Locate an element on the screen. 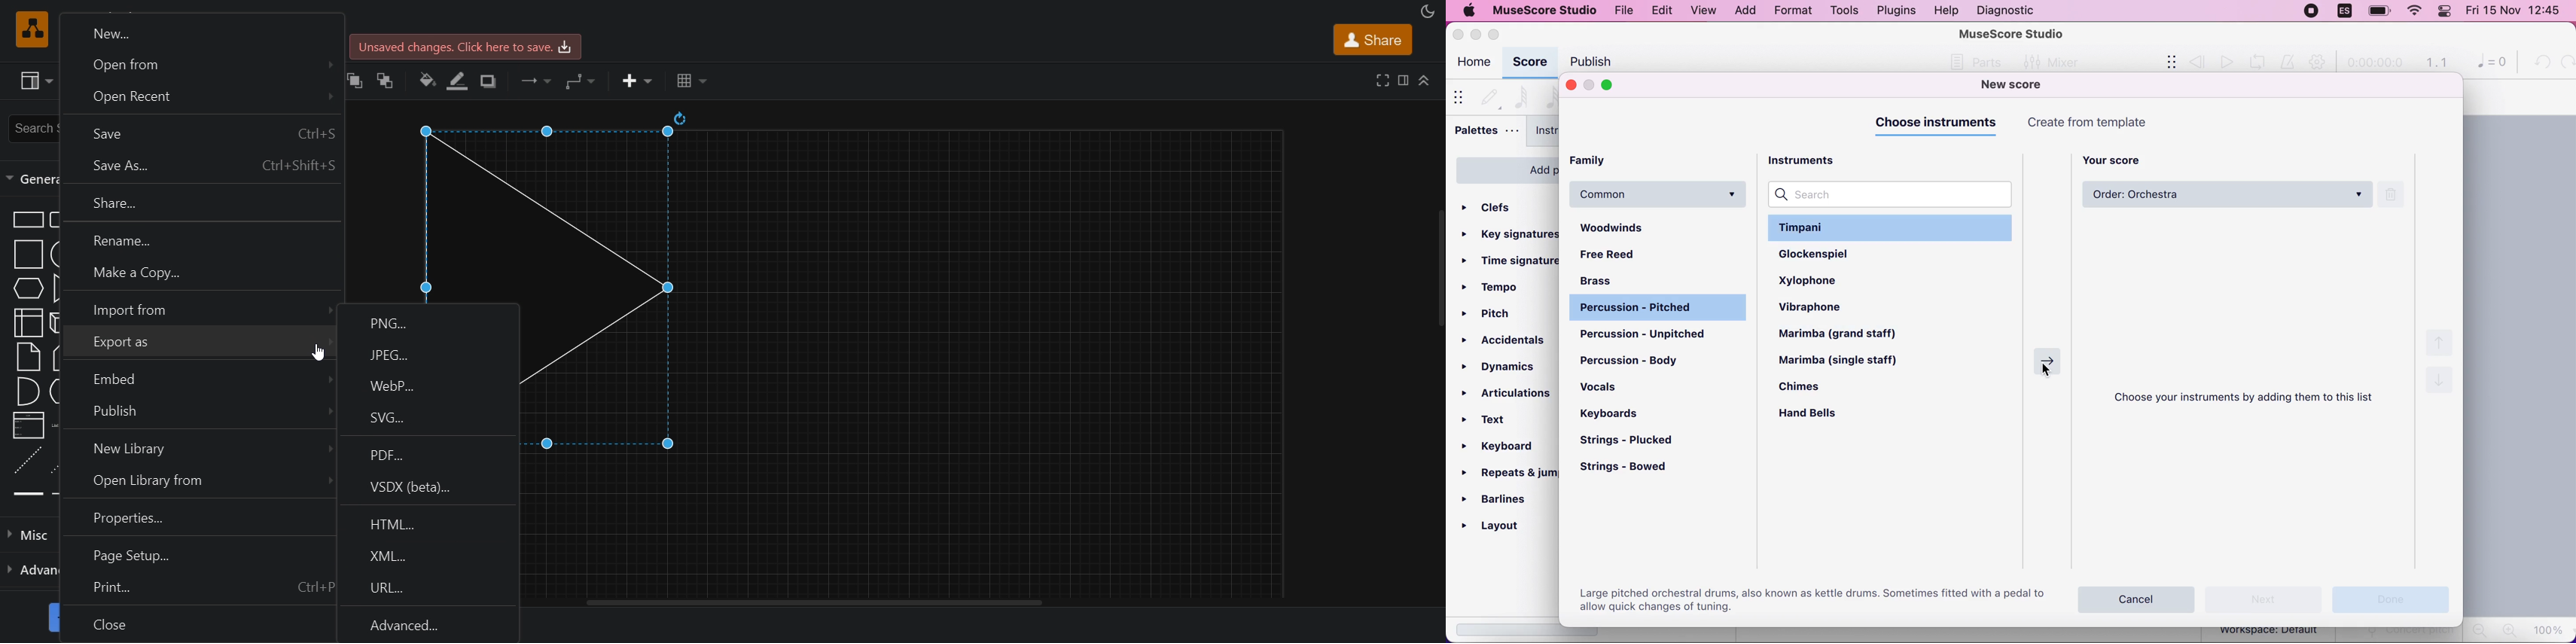  plugins is located at coordinates (1895, 11).